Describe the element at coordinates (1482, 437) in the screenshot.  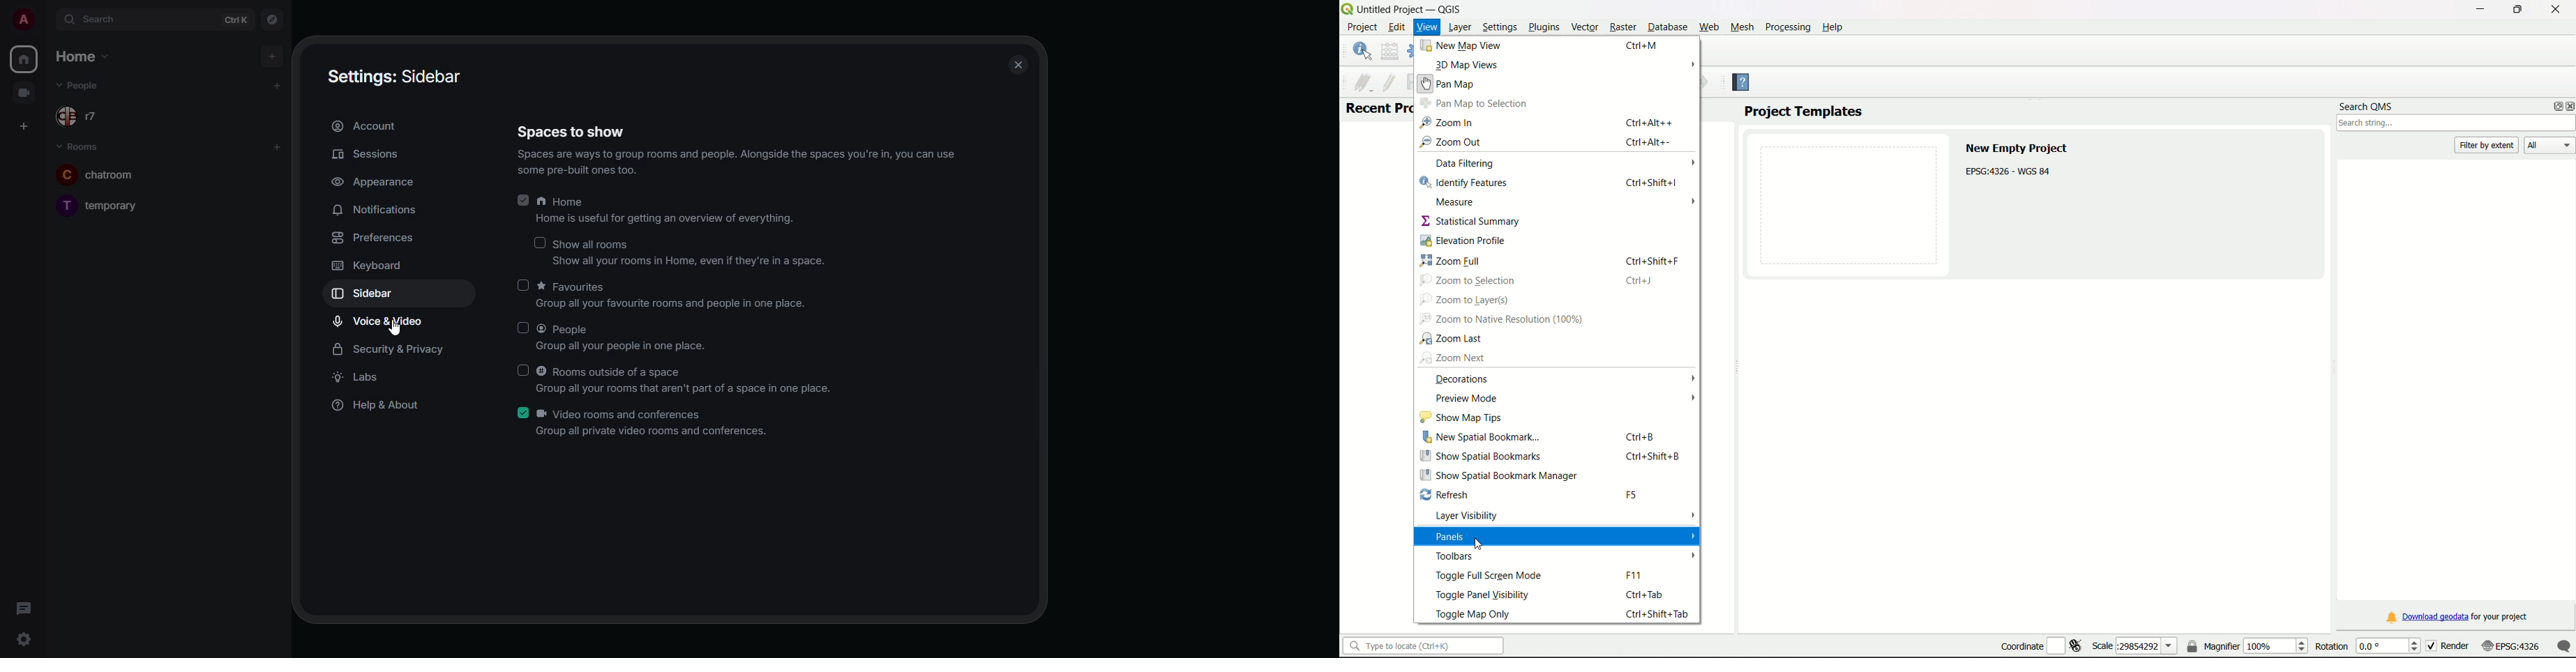
I see `new spatial bookmark` at that location.